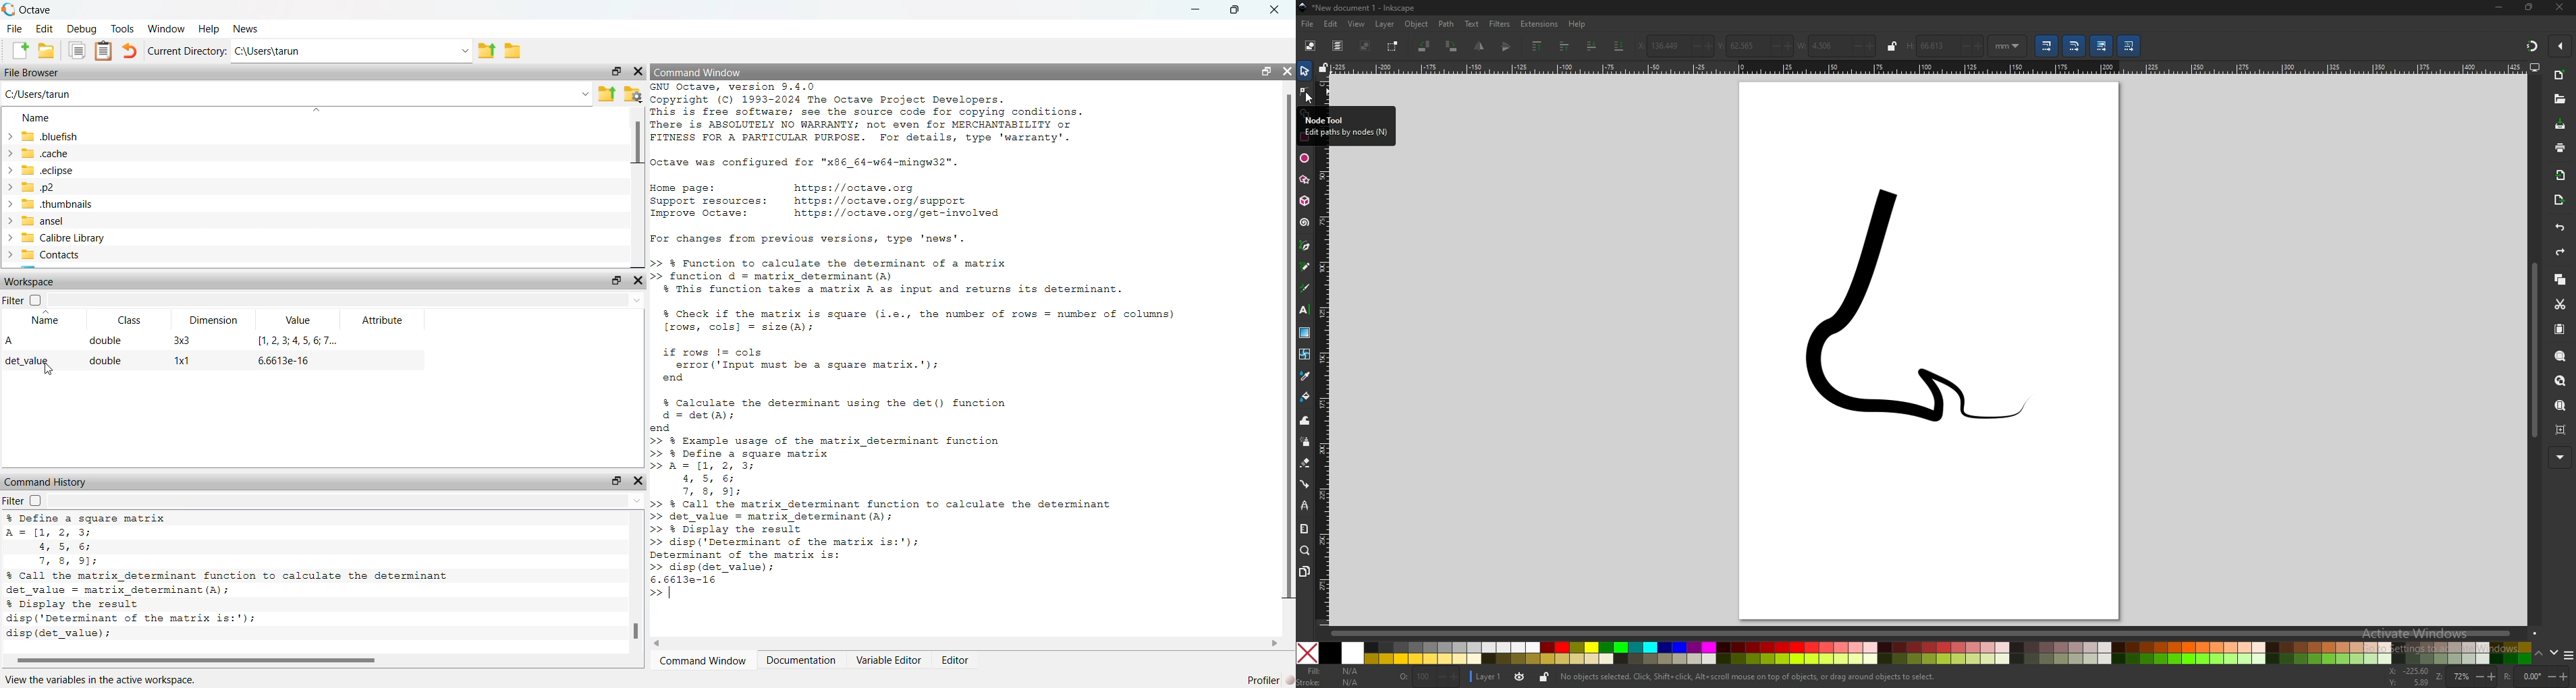 The width and height of the screenshot is (2576, 700). What do you see at coordinates (2559, 381) in the screenshot?
I see `zoom drawing` at bounding box center [2559, 381].